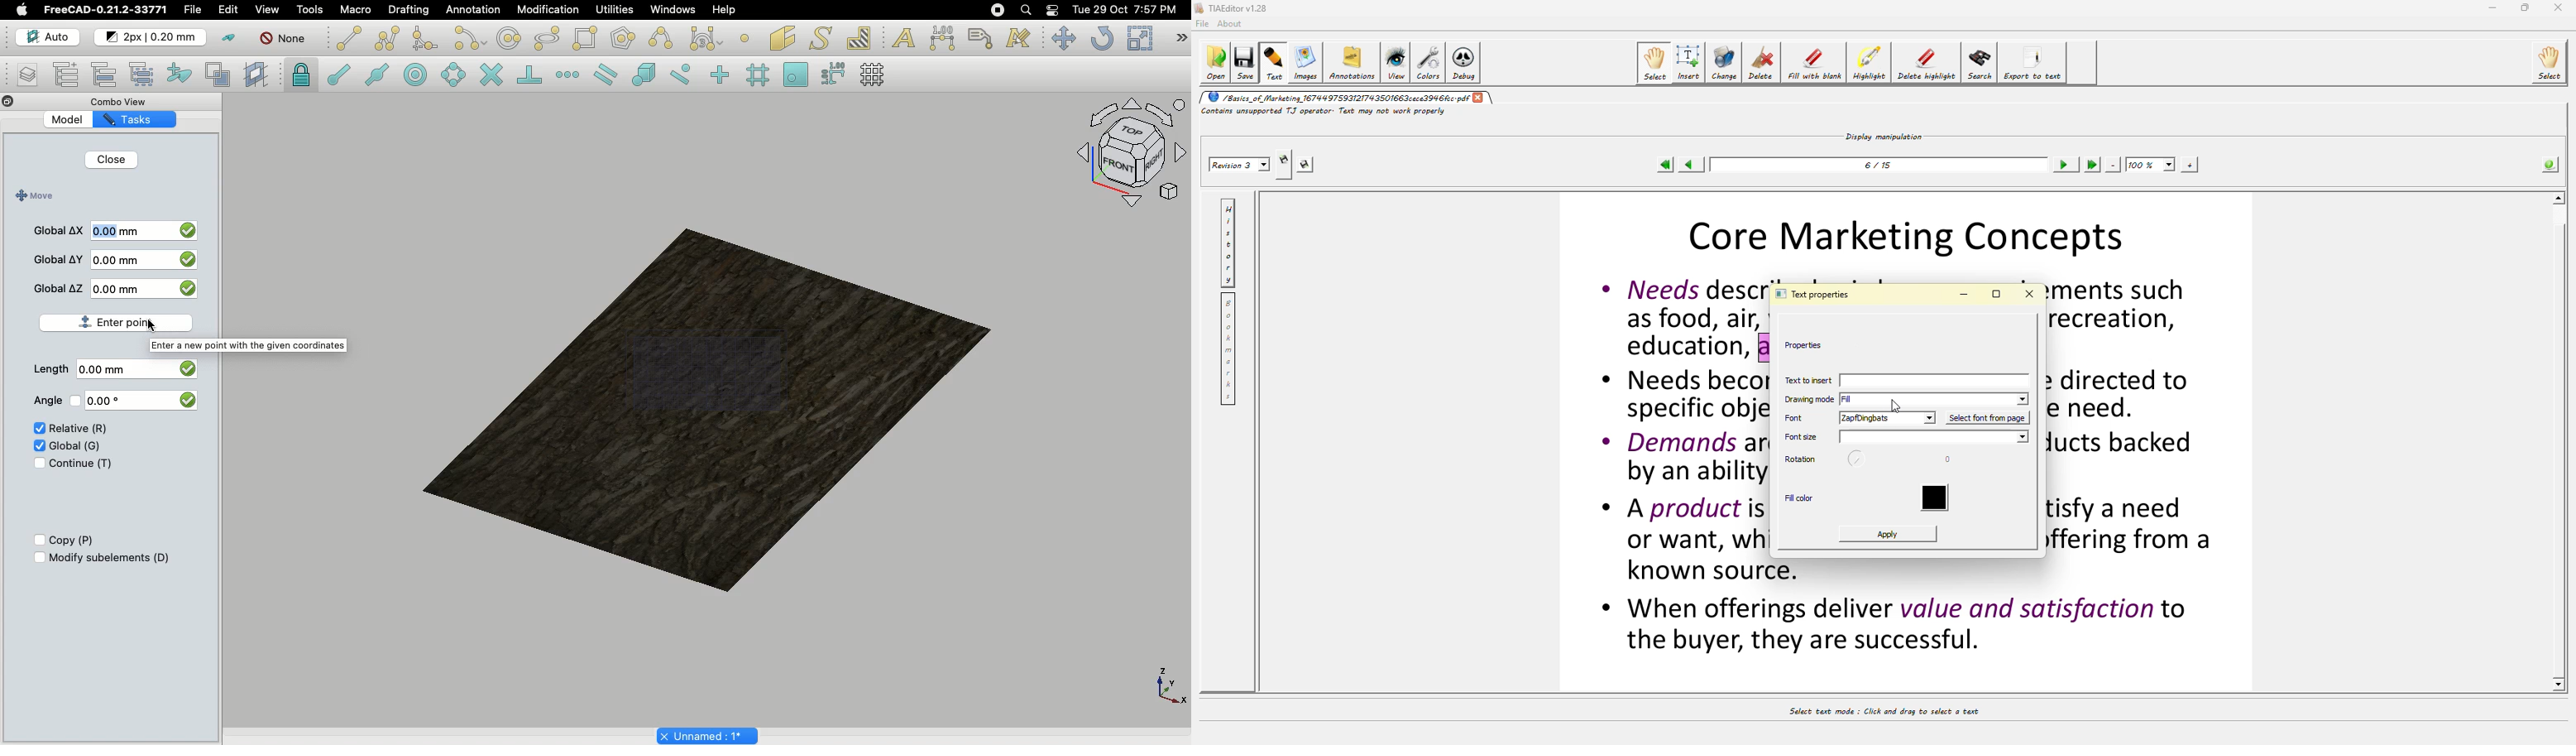 This screenshot has height=756, width=2576. I want to click on Copy, so click(73, 541).